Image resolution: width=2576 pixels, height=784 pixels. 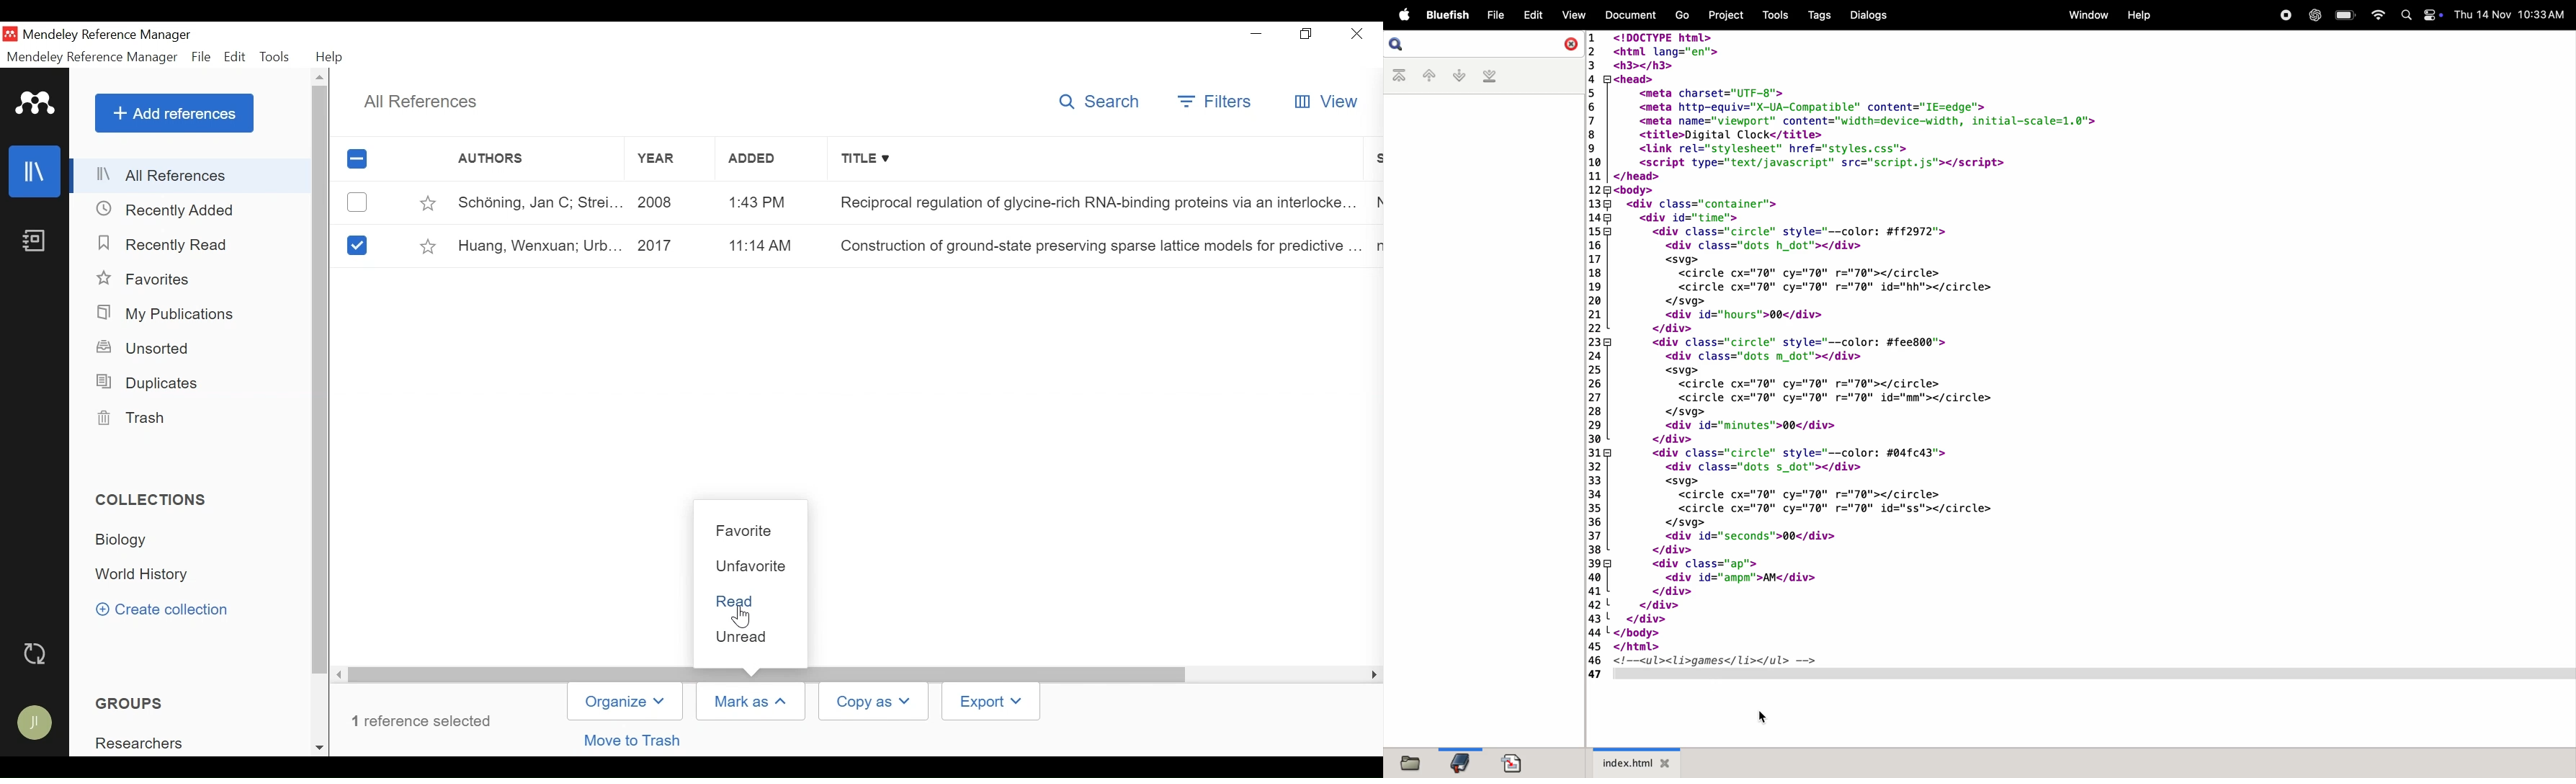 What do you see at coordinates (192, 176) in the screenshot?
I see `All References` at bounding box center [192, 176].